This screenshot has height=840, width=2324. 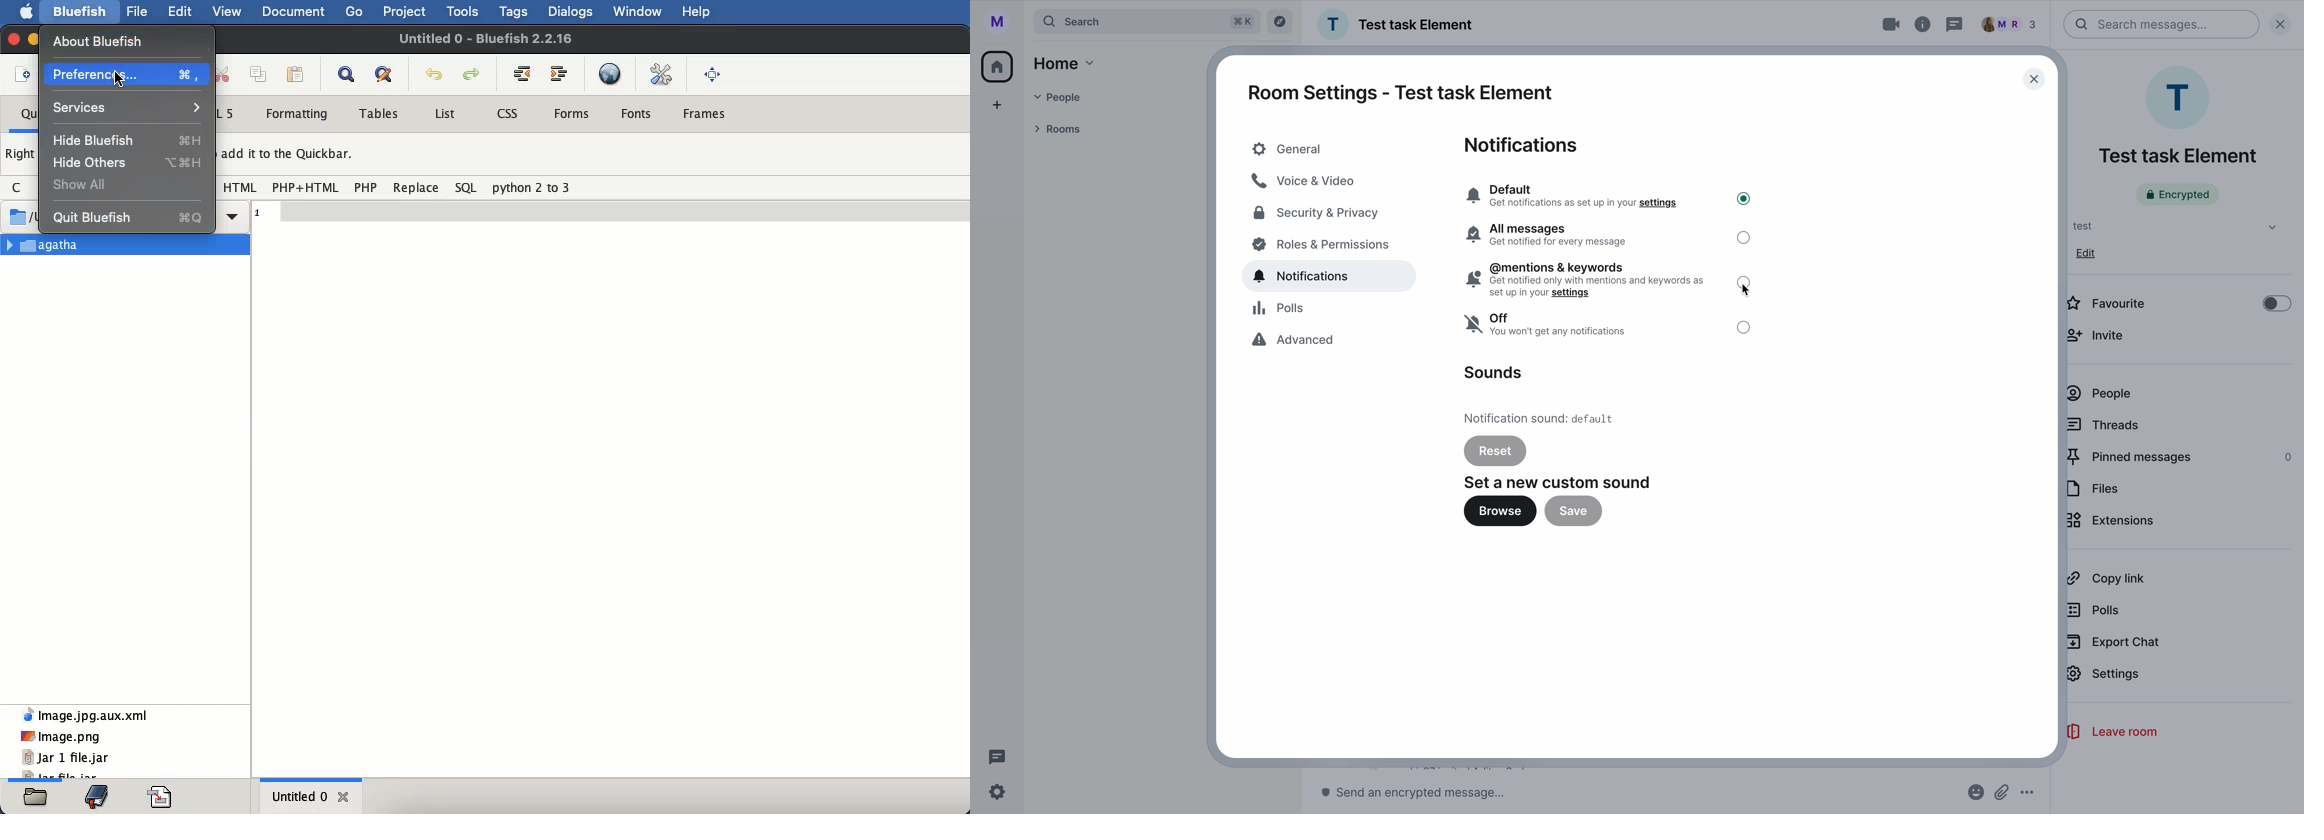 I want to click on name group, so click(x=1398, y=25).